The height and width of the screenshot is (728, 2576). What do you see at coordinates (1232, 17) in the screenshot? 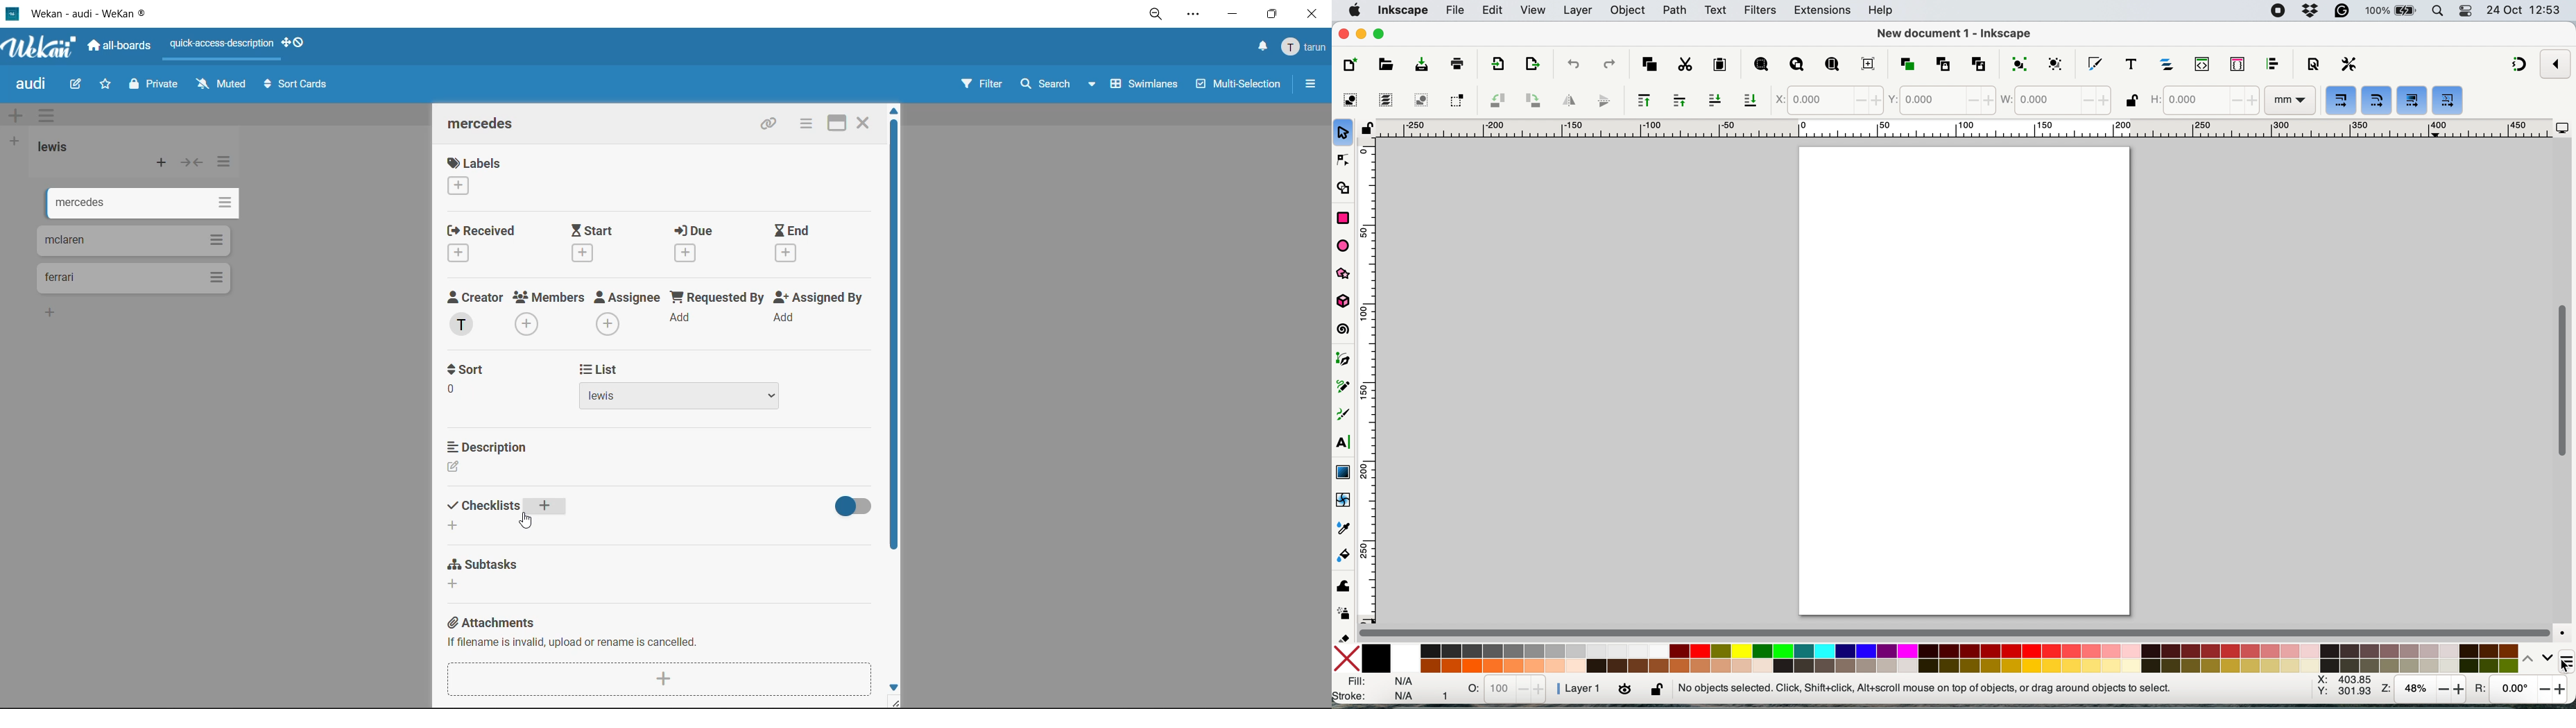
I see `minimize` at bounding box center [1232, 17].